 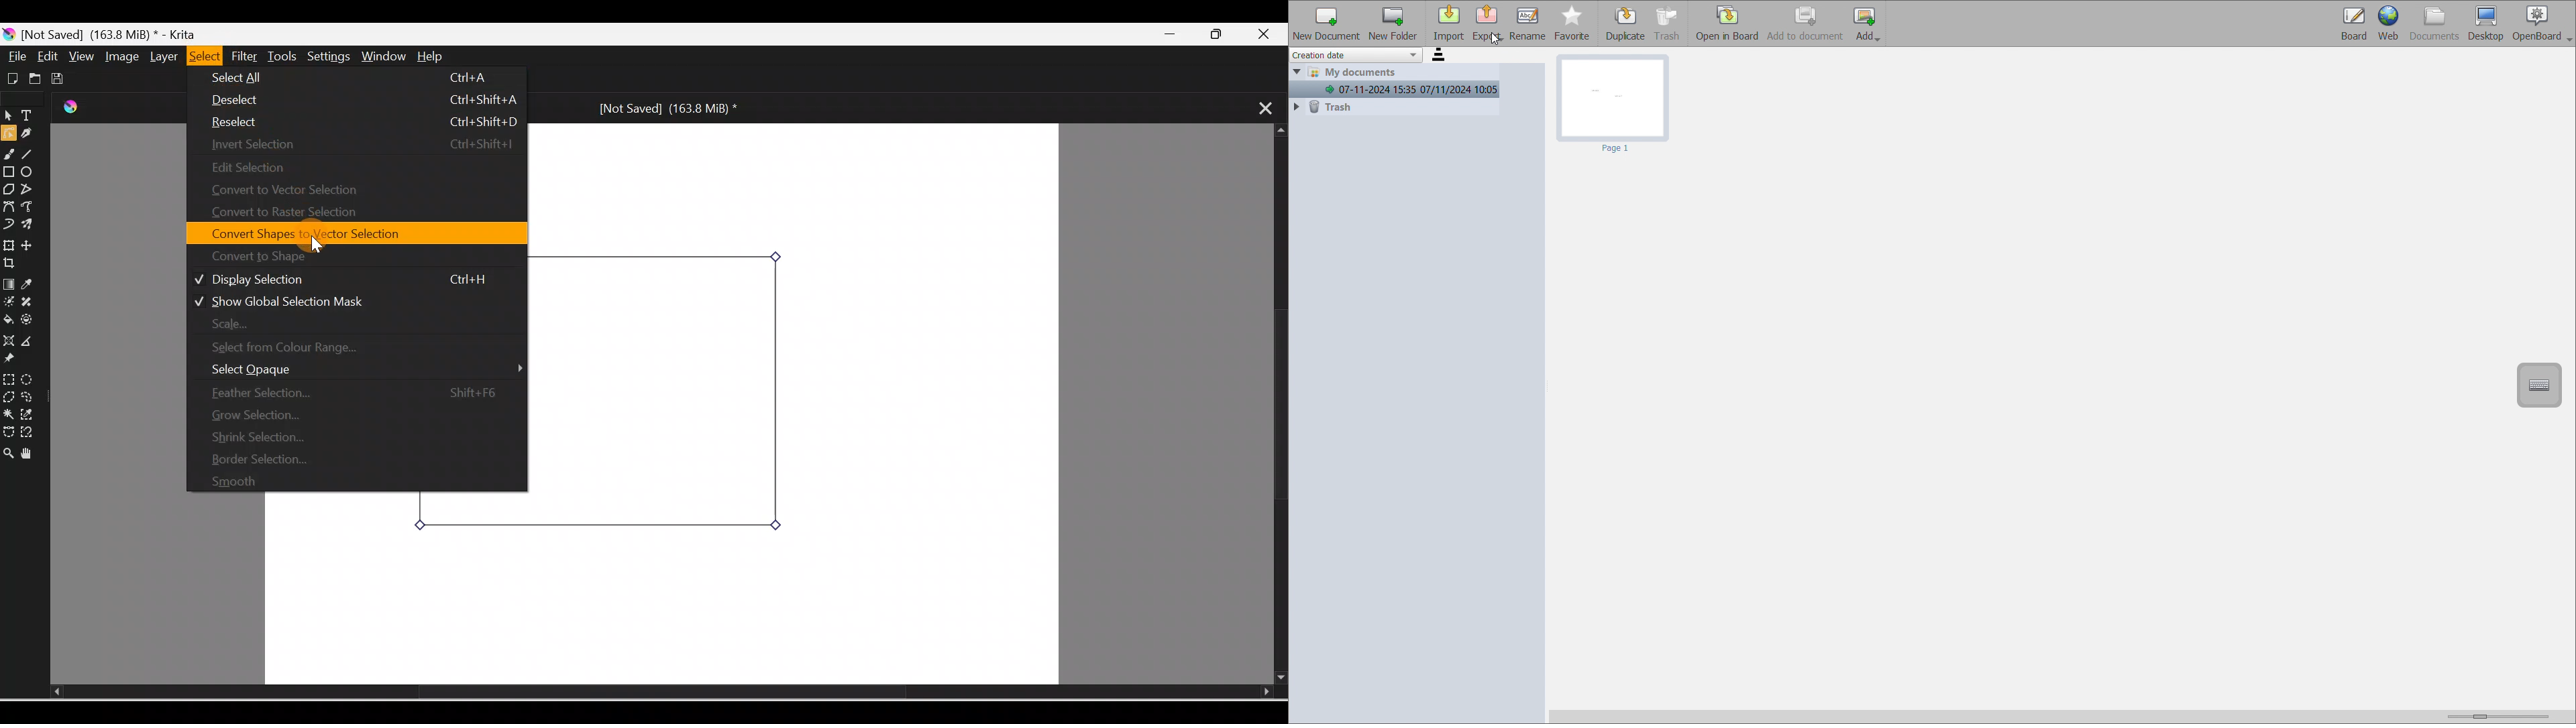 What do you see at coordinates (1275, 405) in the screenshot?
I see `Scroll bar` at bounding box center [1275, 405].